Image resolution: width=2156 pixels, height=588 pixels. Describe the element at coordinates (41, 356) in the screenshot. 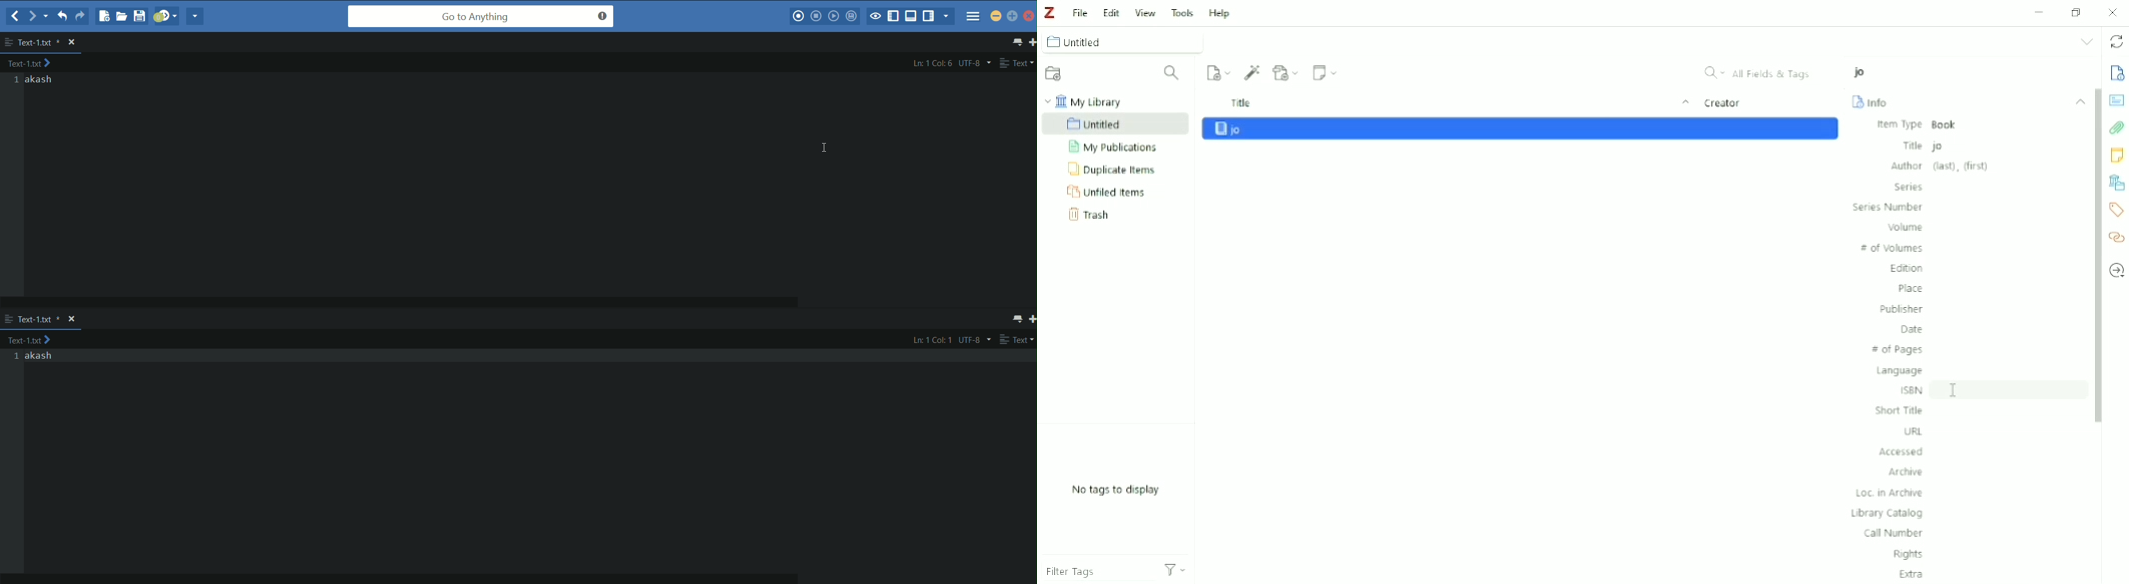

I see `Akash` at that location.